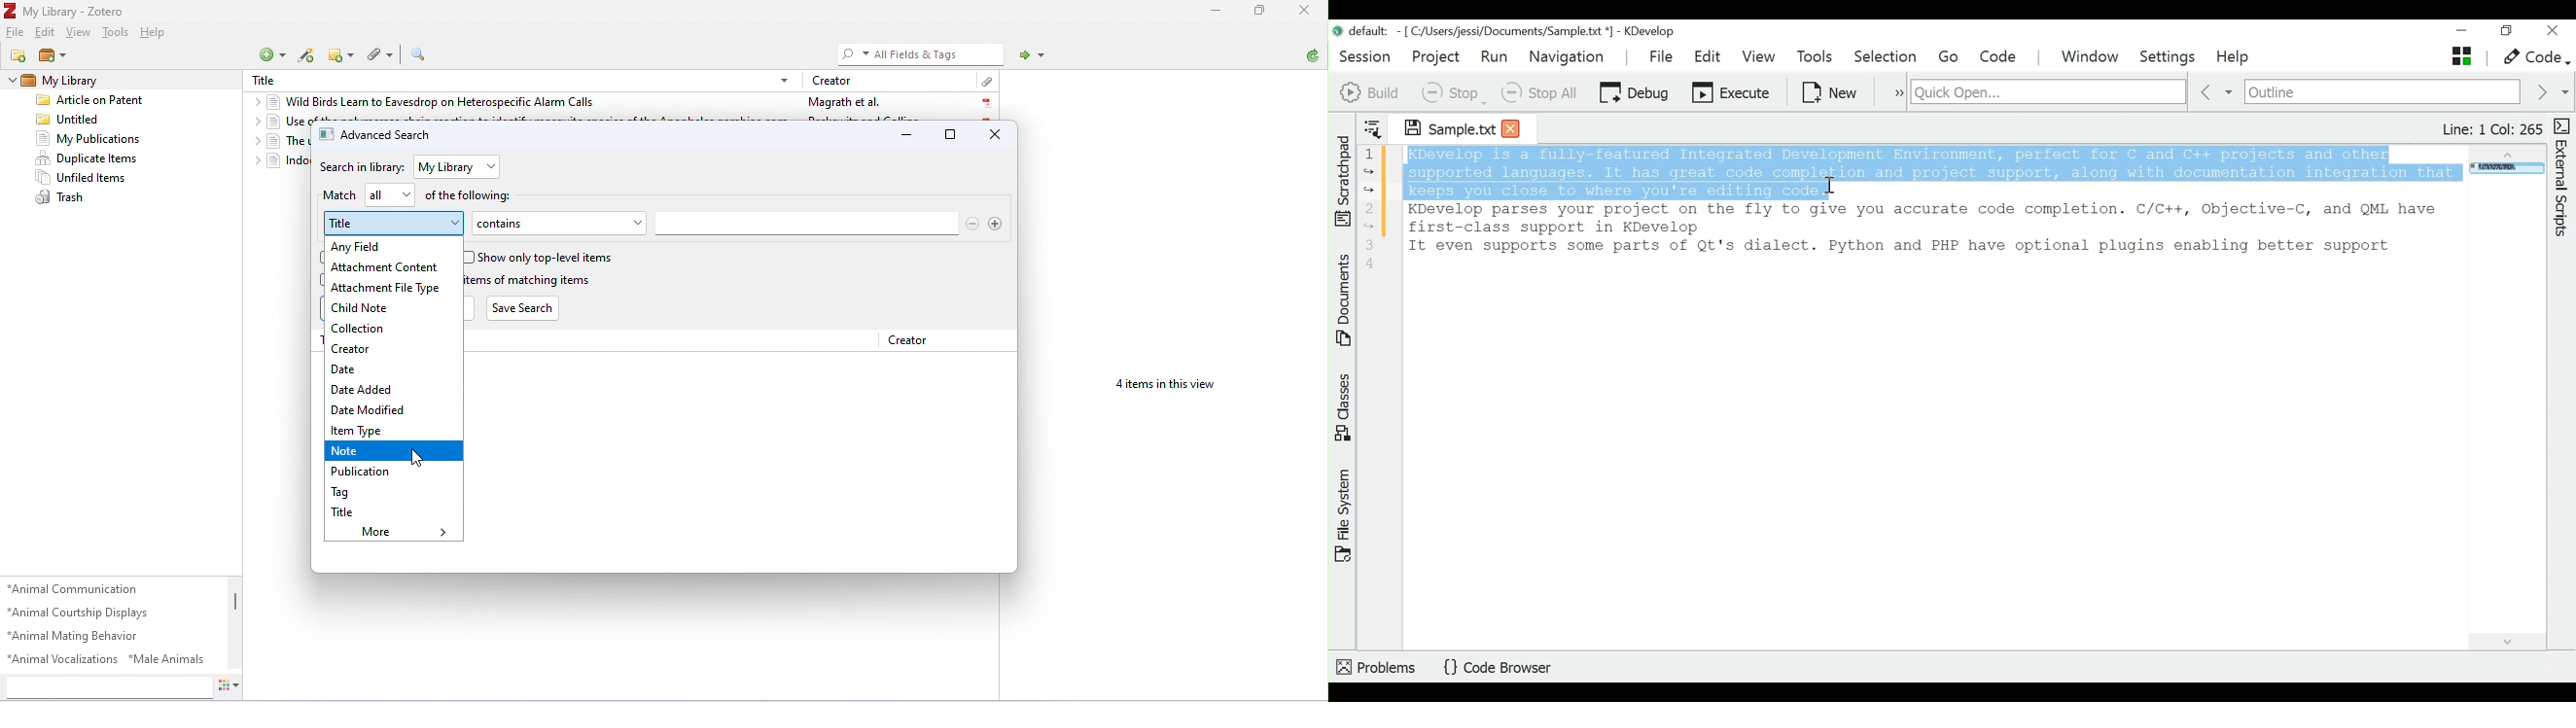 The width and height of the screenshot is (2576, 728). Describe the element at coordinates (634, 223) in the screenshot. I see `drop-down` at that location.